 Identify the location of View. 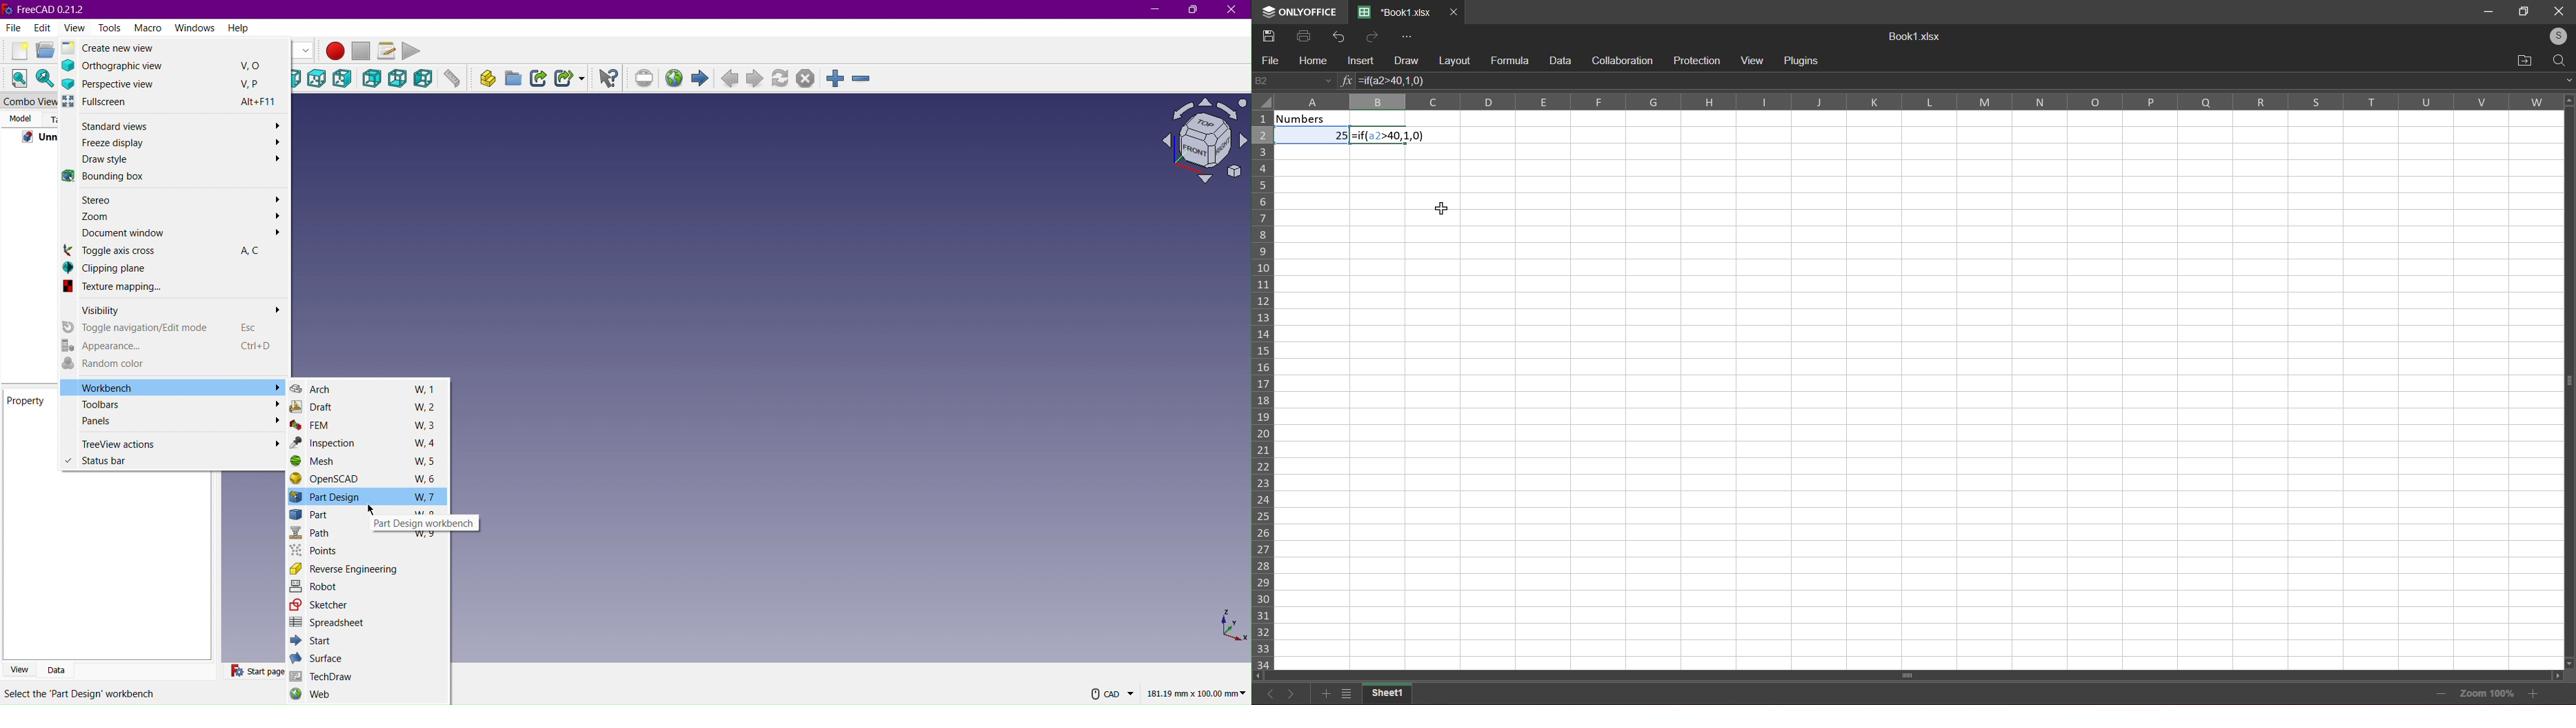
(76, 27).